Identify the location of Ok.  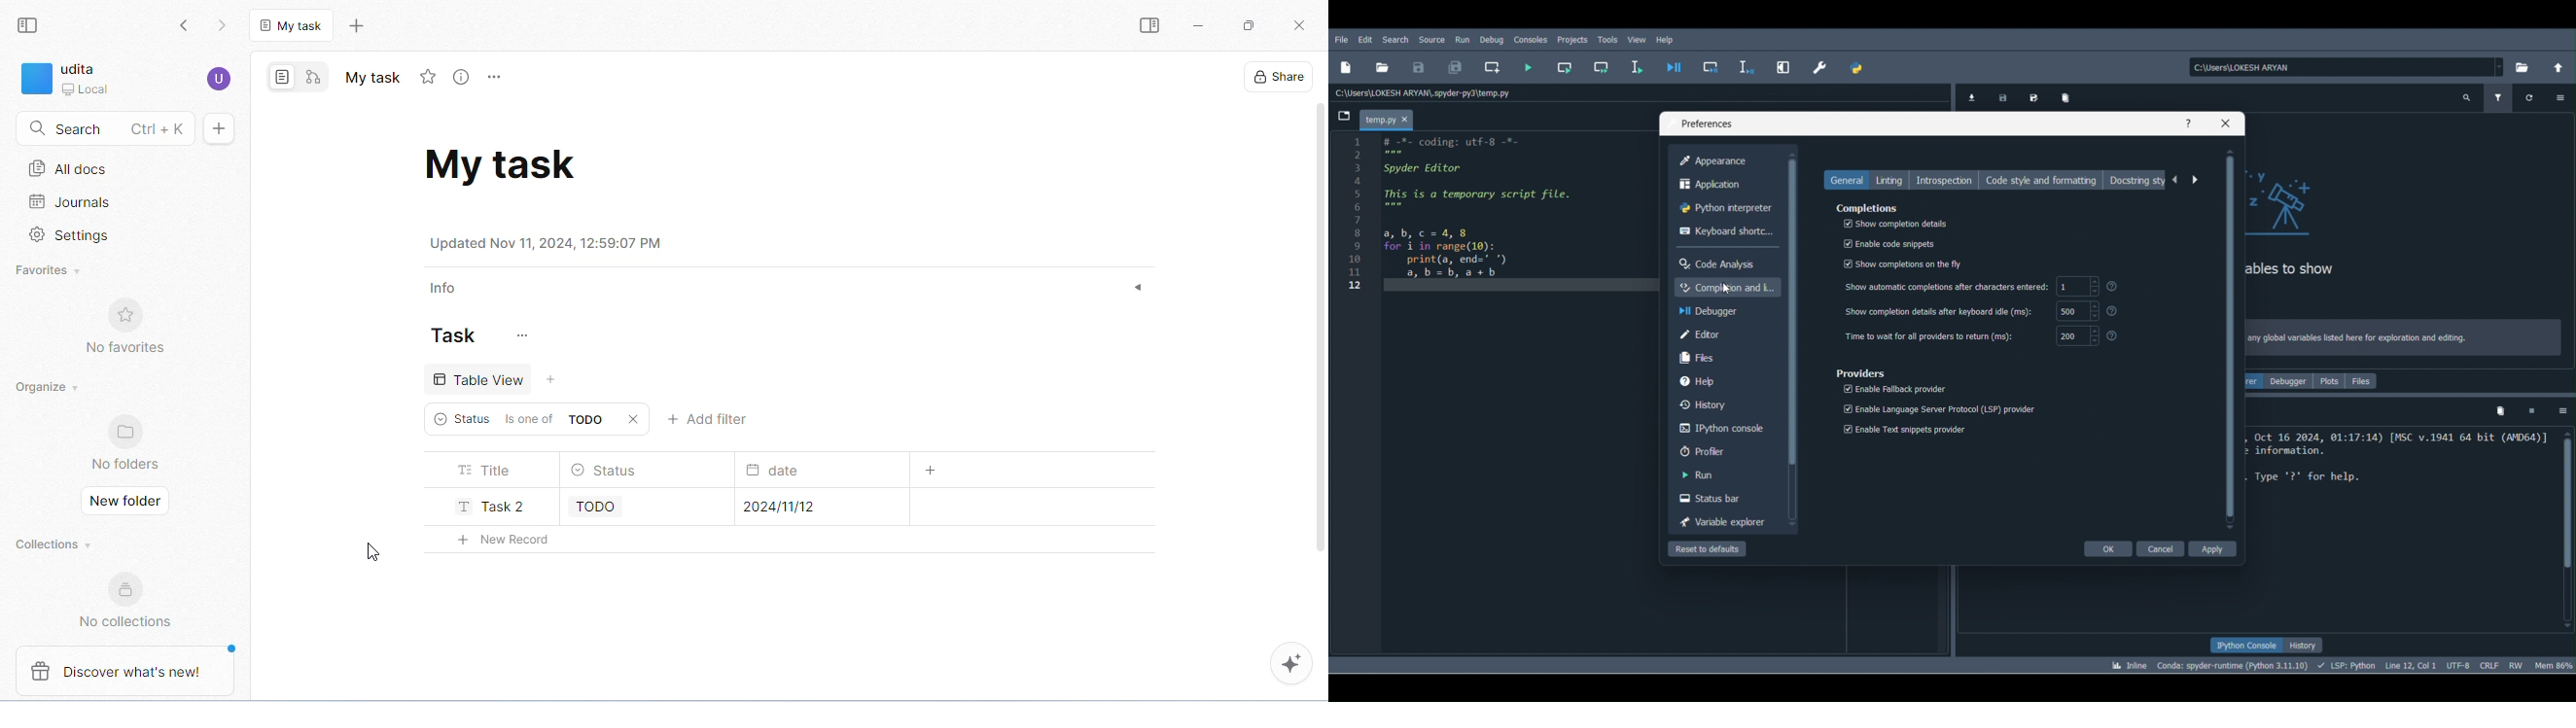
(2106, 549).